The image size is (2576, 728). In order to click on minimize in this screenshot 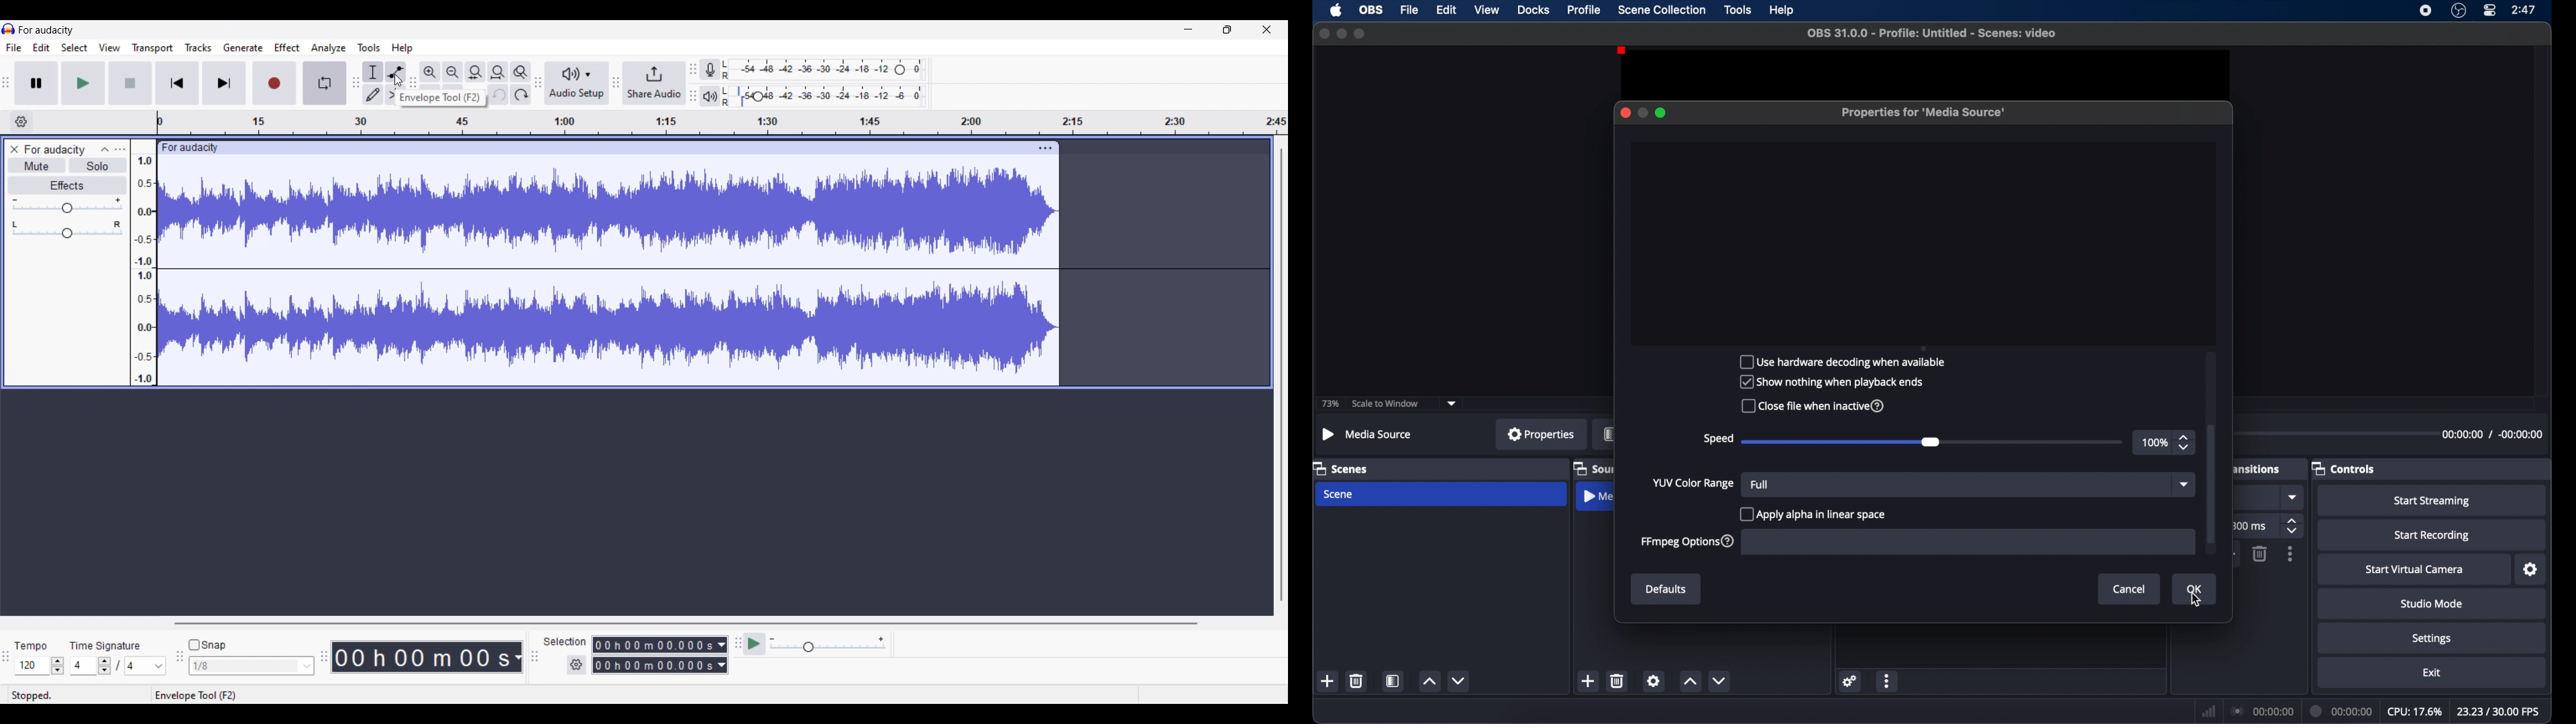, I will do `click(1642, 113)`.